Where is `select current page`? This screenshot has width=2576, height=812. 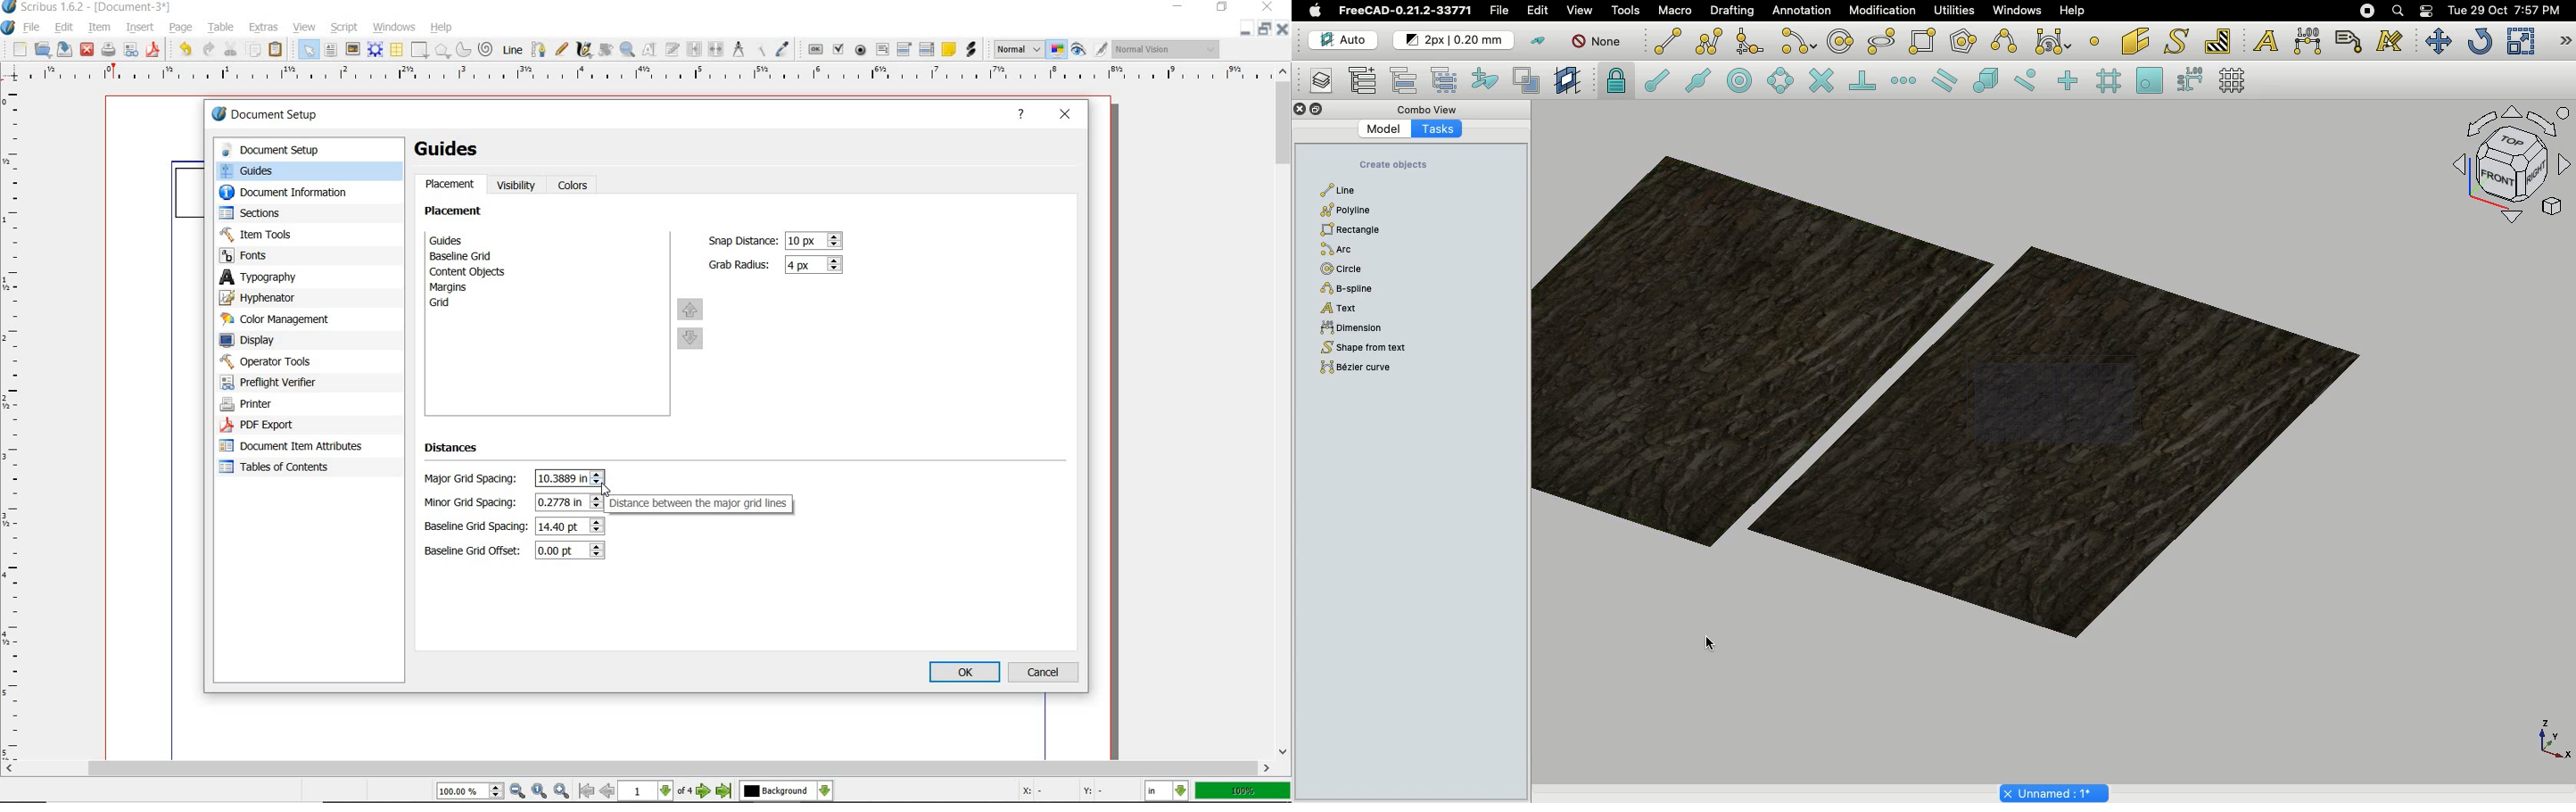
select current page is located at coordinates (657, 791).